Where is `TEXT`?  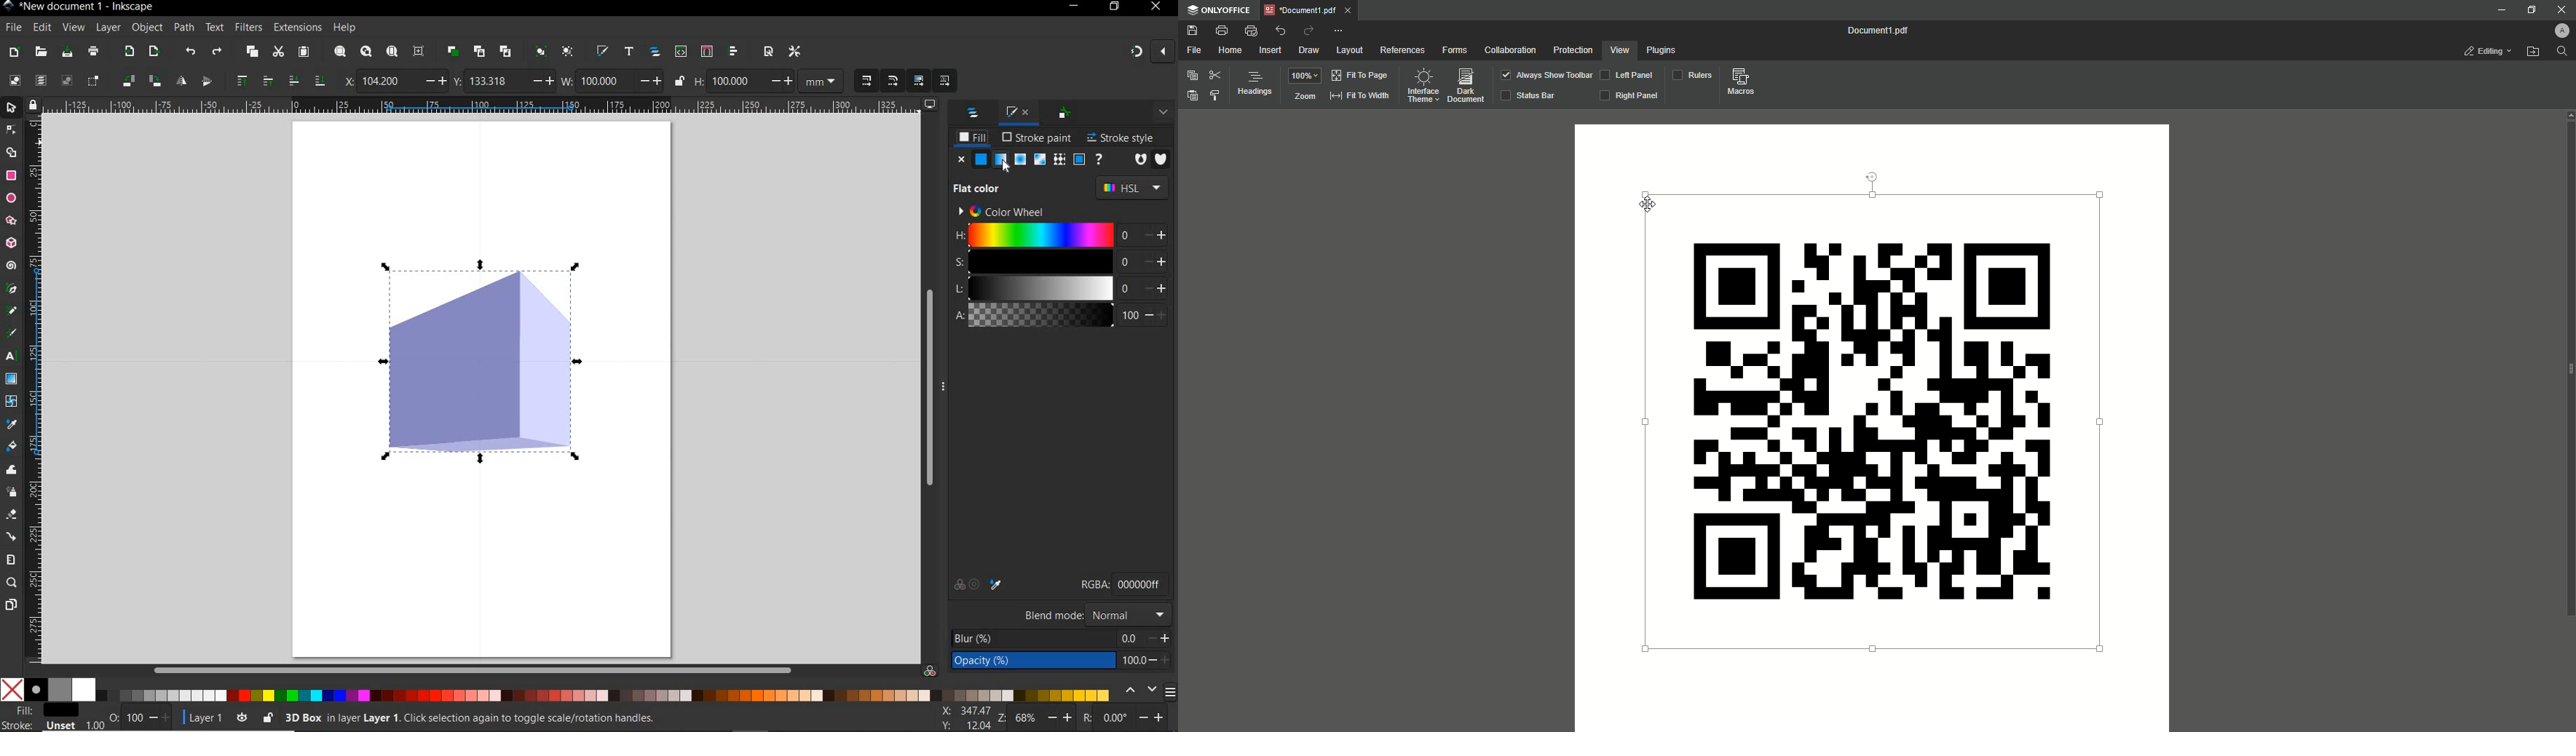 TEXT is located at coordinates (214, 27).